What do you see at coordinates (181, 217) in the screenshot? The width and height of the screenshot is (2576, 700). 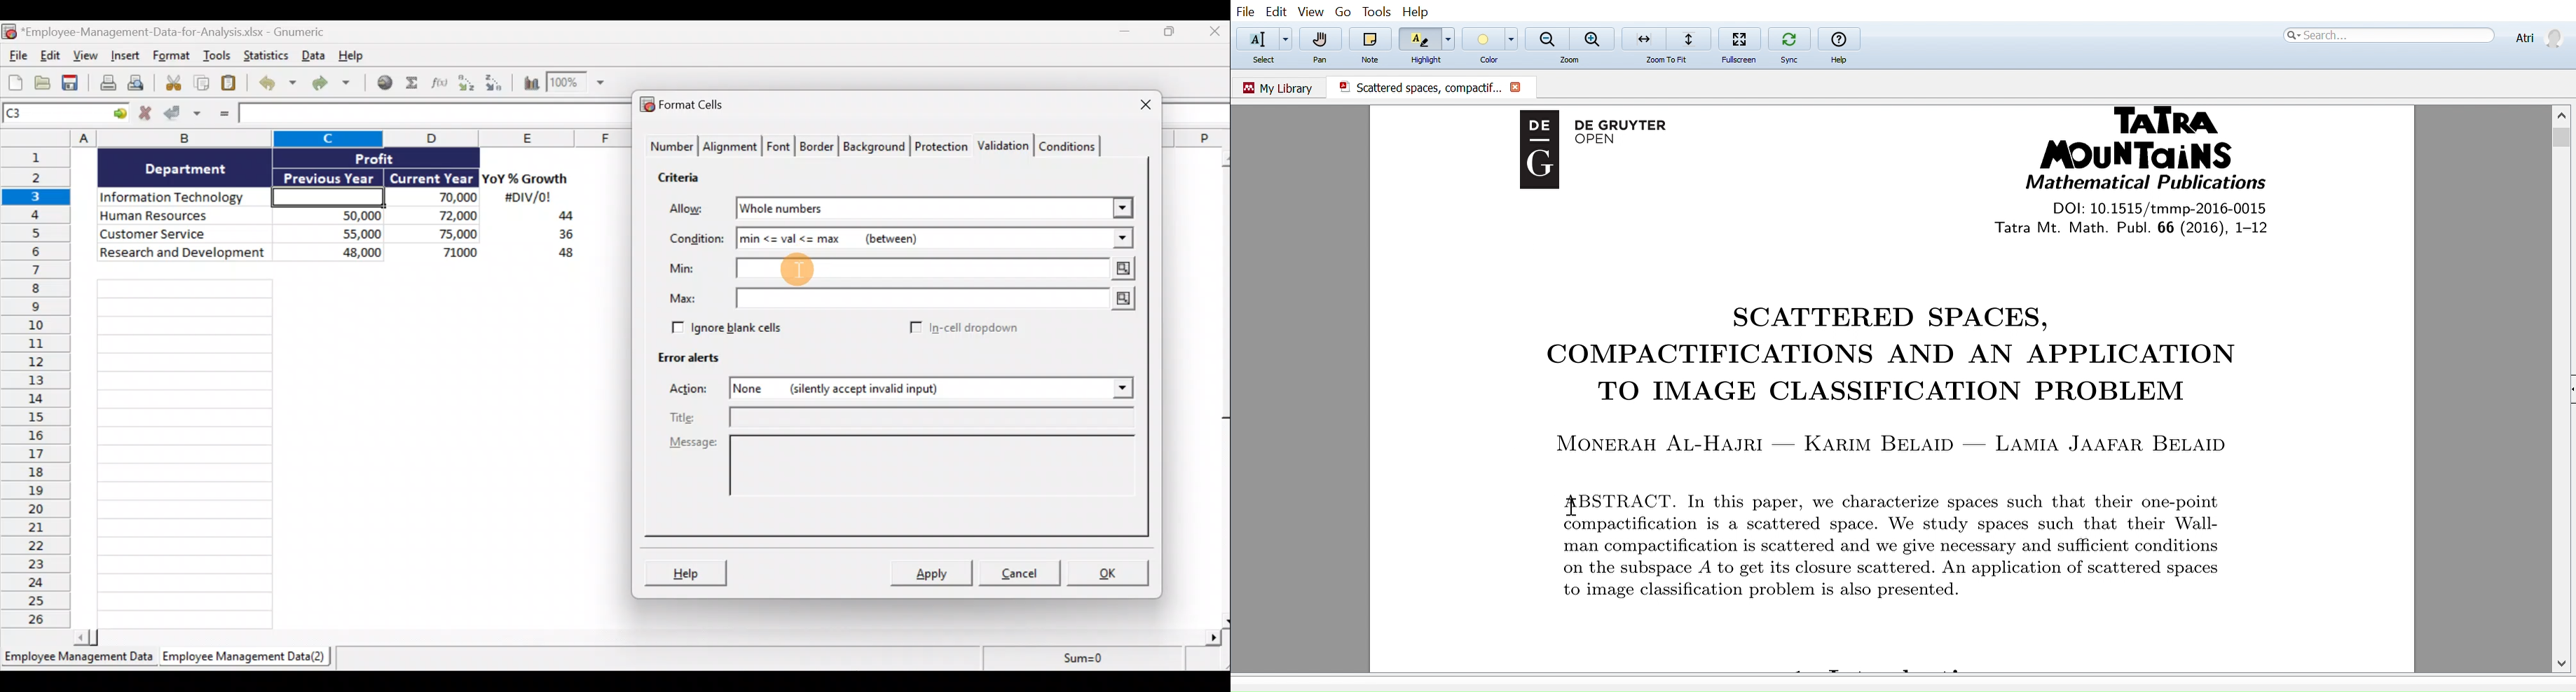 I see `Human Resources` at bounding box center [181, 217].